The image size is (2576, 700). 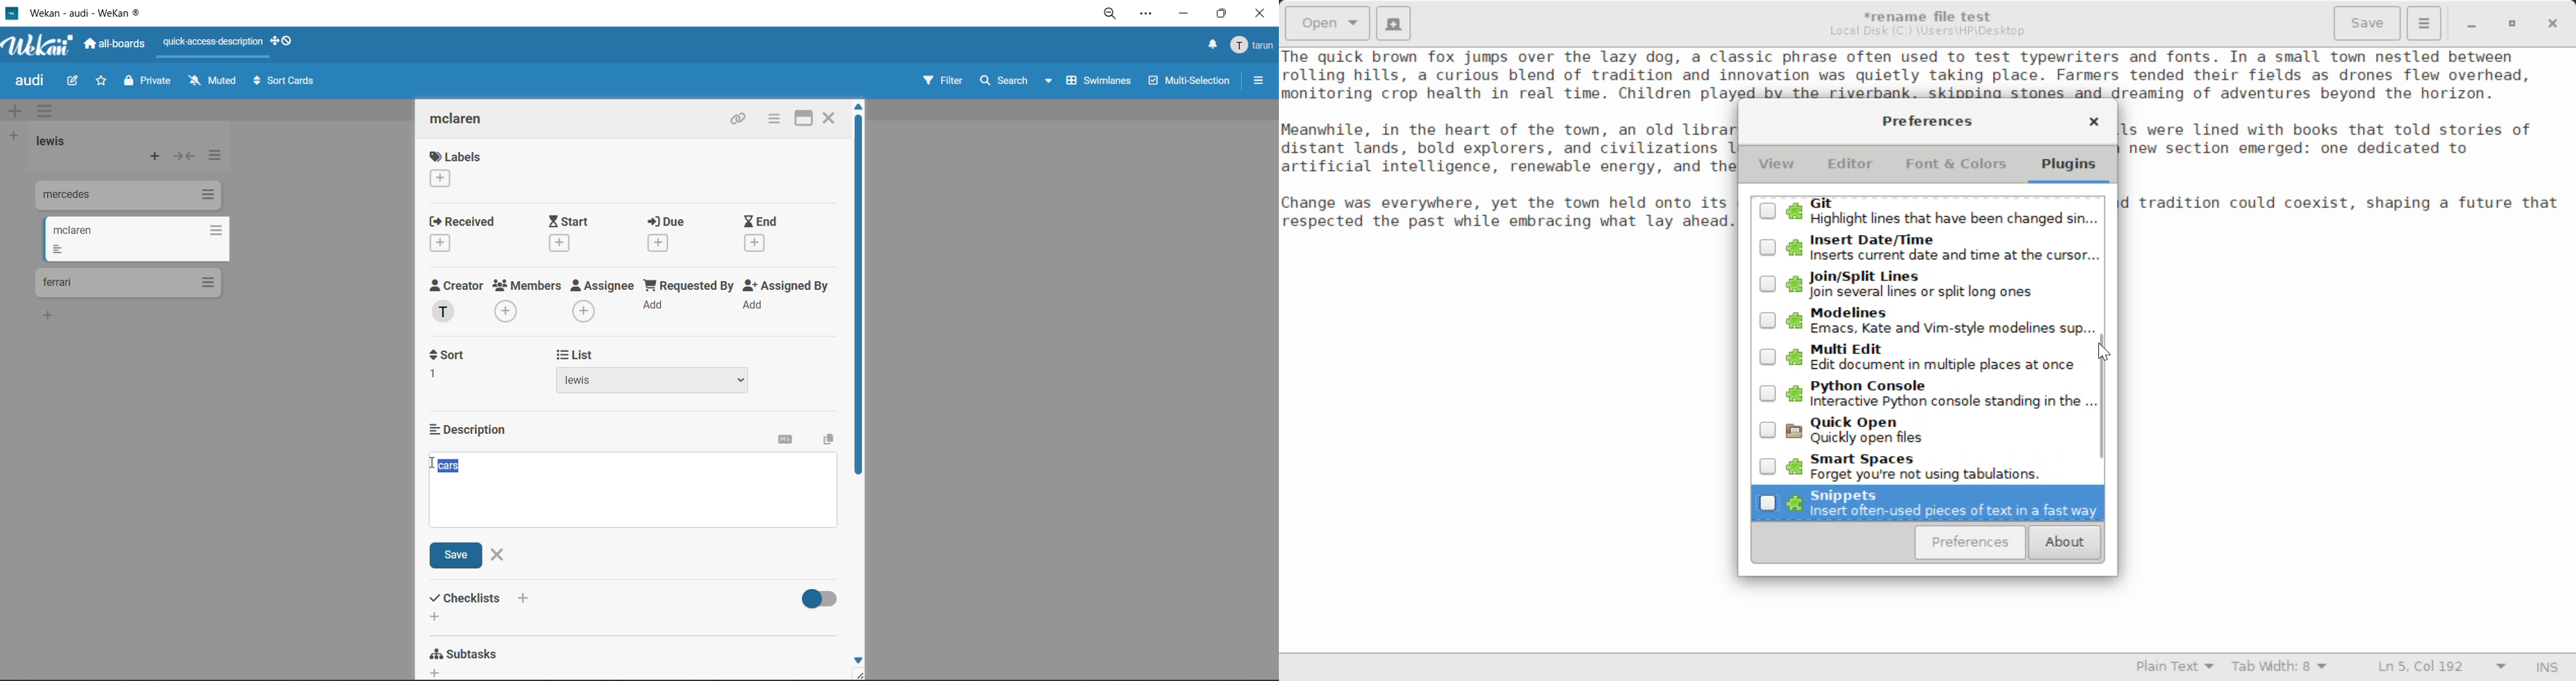 What do you see at coordinates (2175, 668) in the screenshot?
I see `Selected Language` at bounding box center [2175, 668].